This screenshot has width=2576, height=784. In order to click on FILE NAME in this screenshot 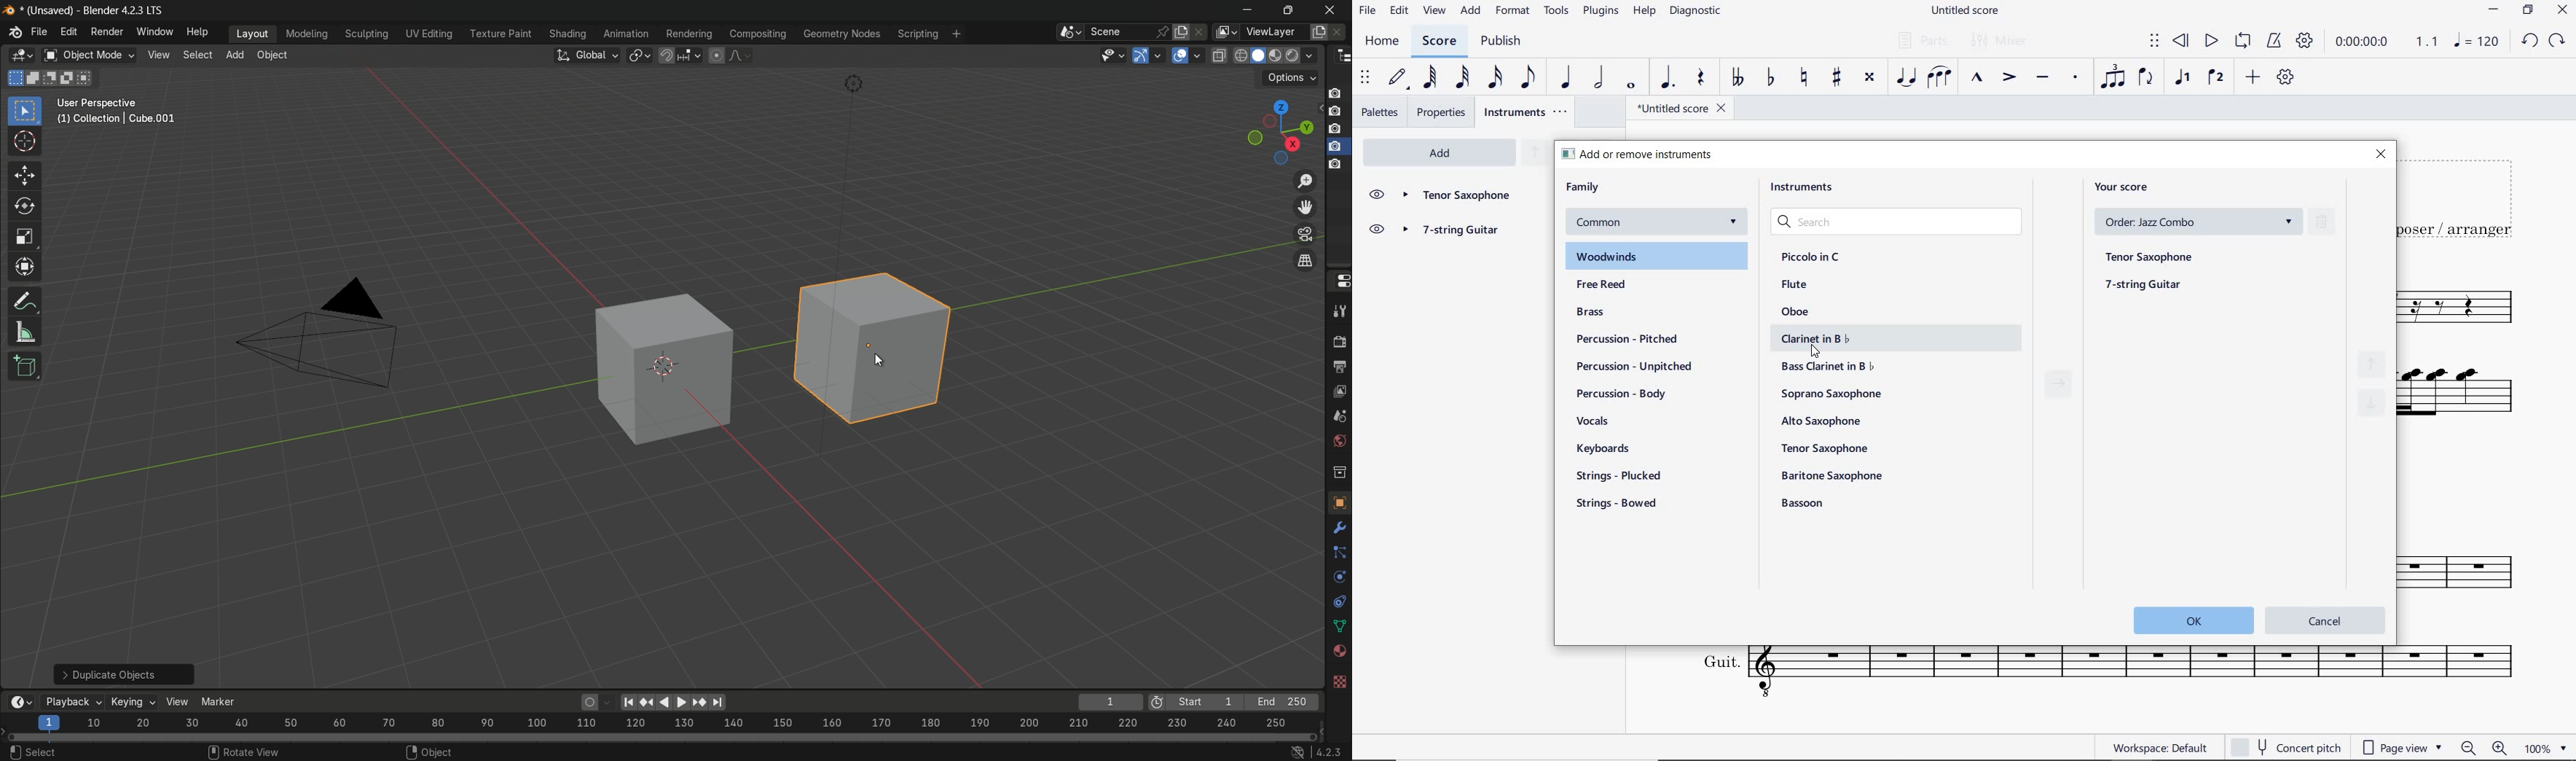, I will do `click(1964, 12)`.